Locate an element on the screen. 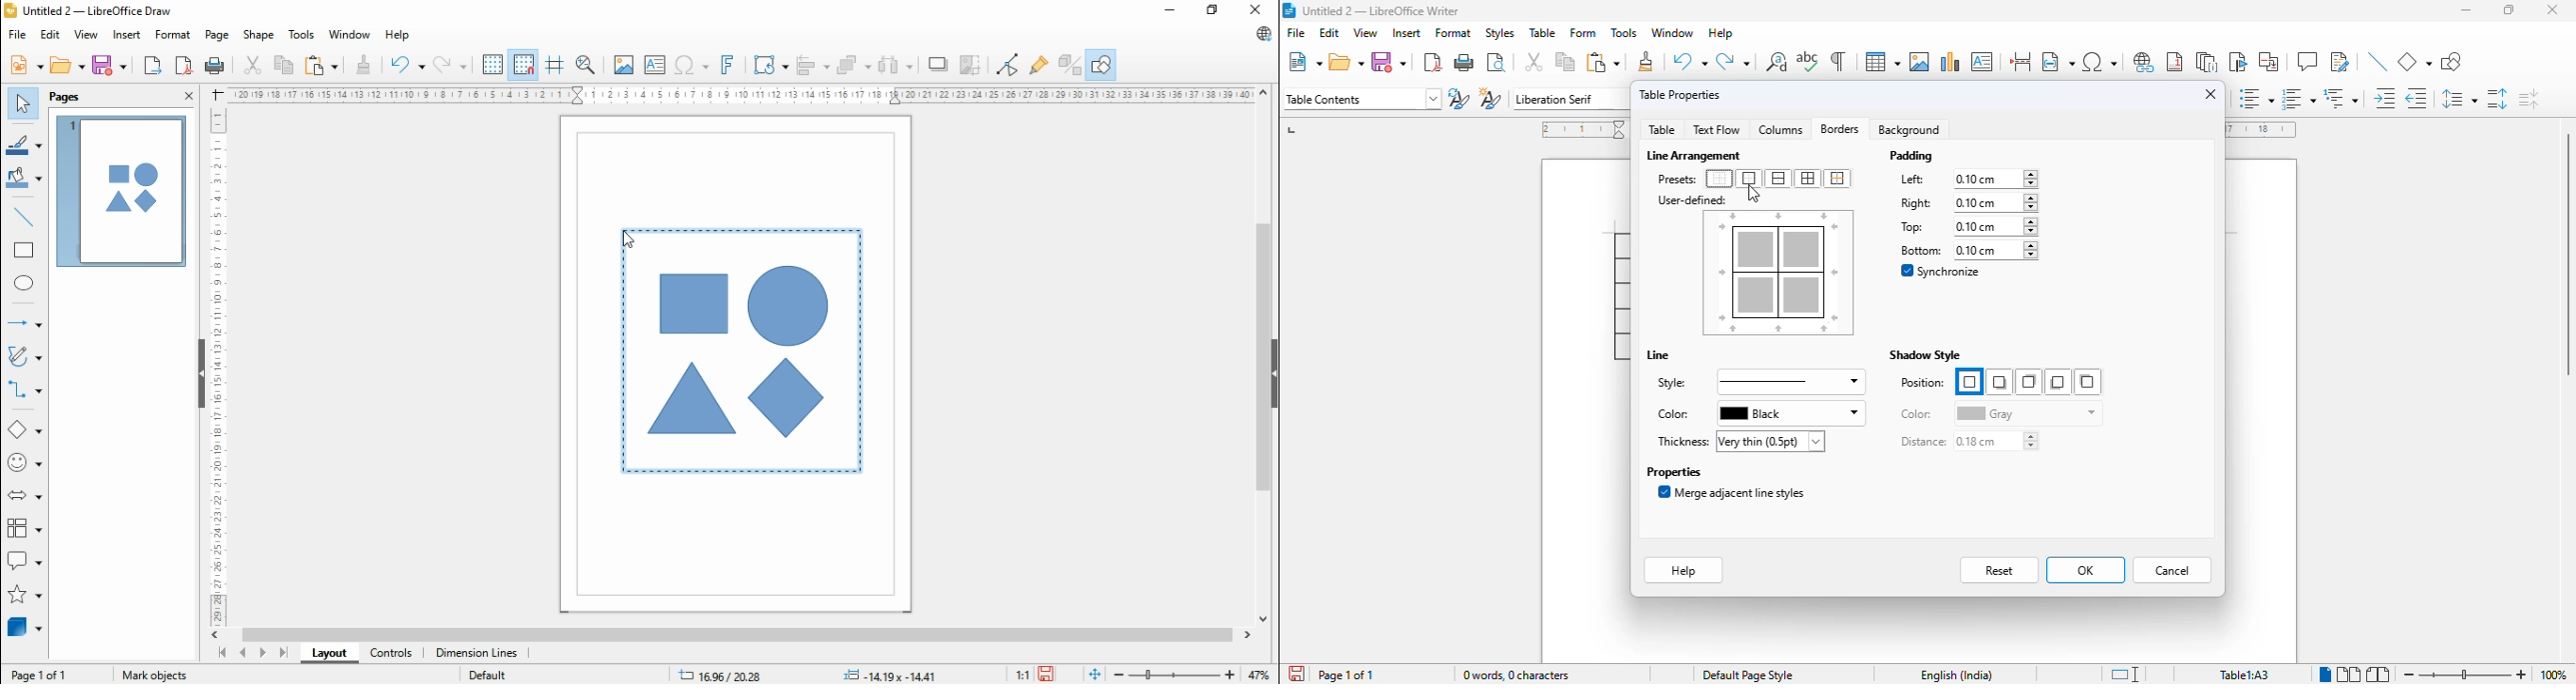  export is located at coordinates (153, 65).